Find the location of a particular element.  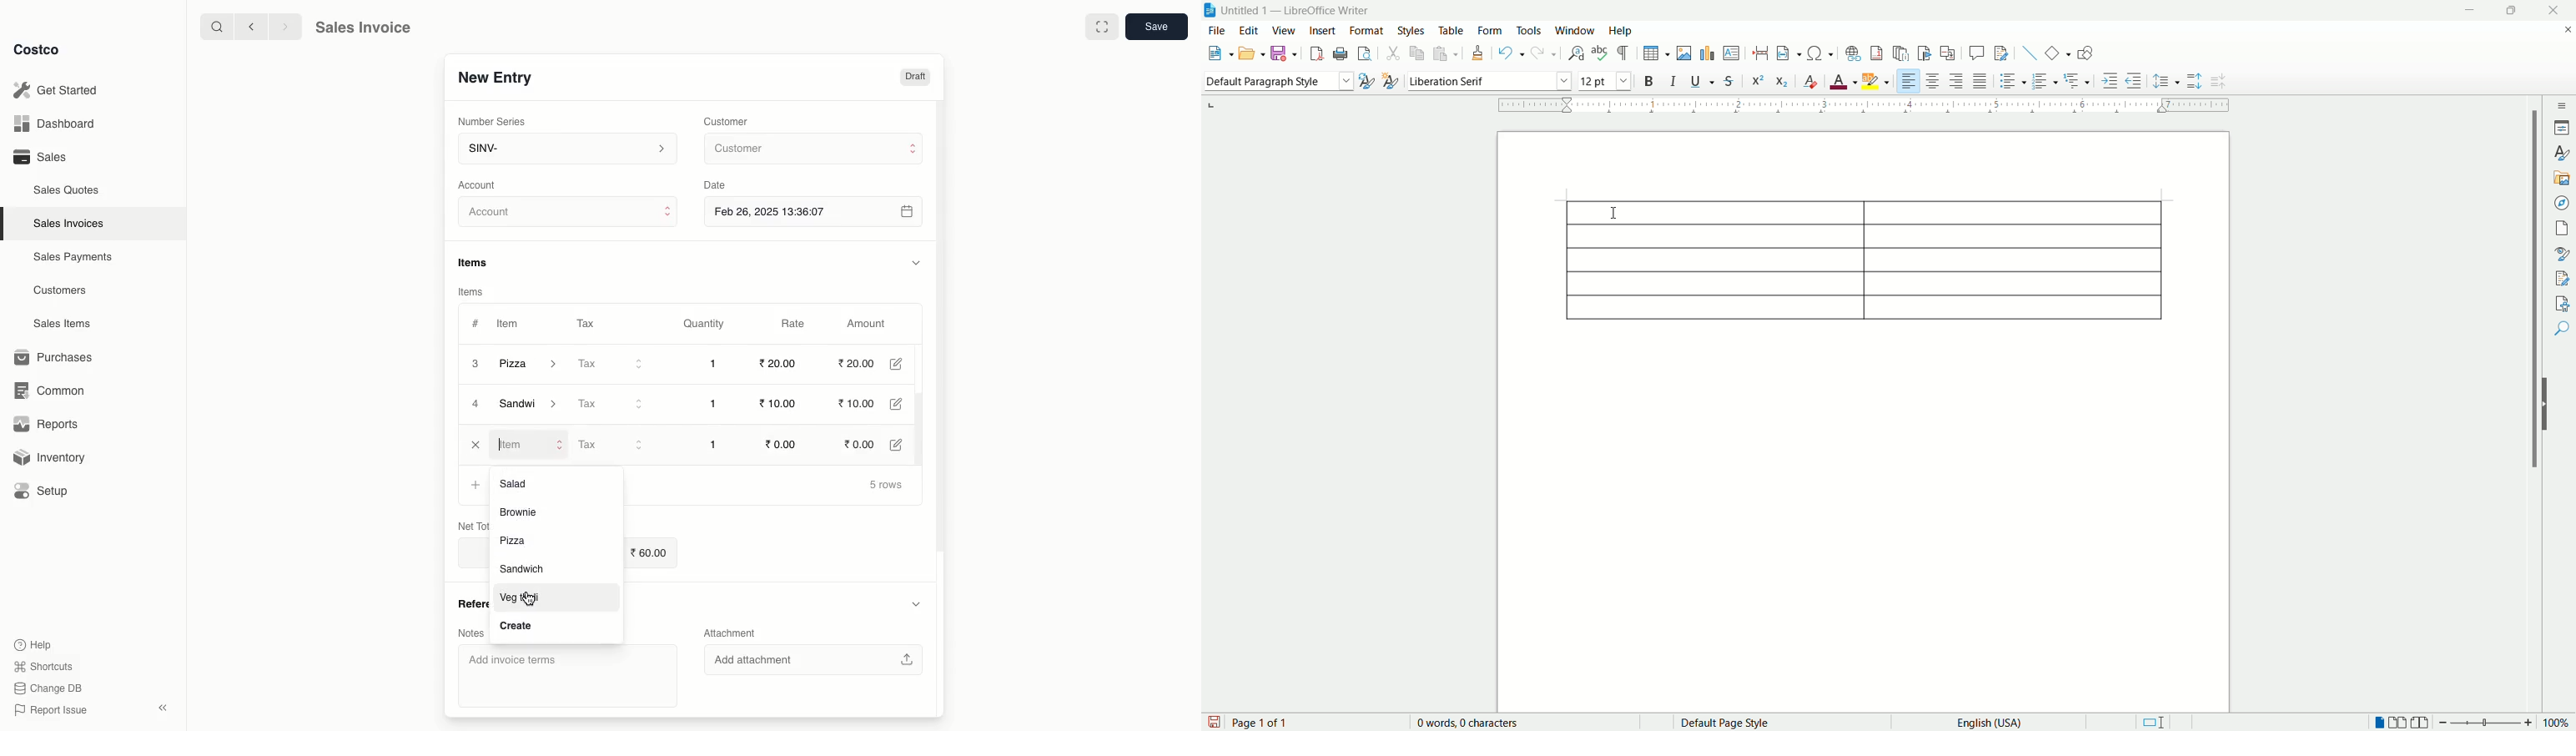

copy is located at coordinates (1418, 52).